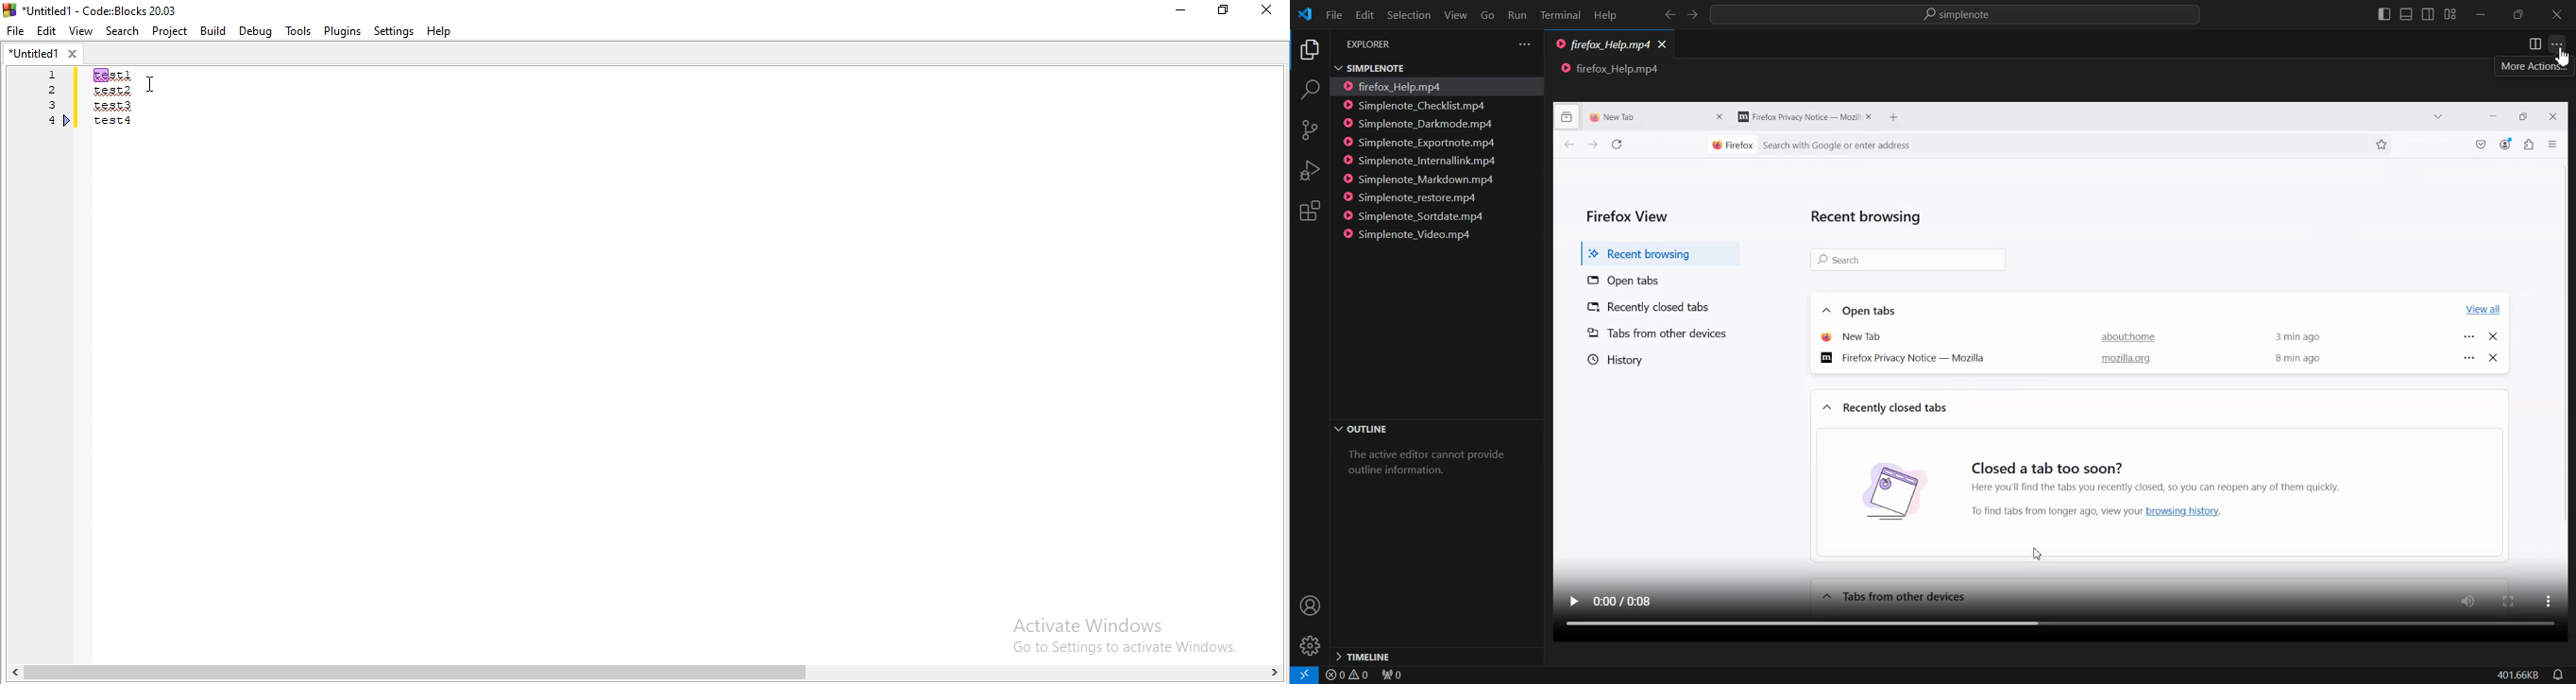 The width and height of the screenshot is (2576, 700). What do you see at coordinates (80, 31) in the screenshot?
I see `View ` at bounding box center [80, 31].